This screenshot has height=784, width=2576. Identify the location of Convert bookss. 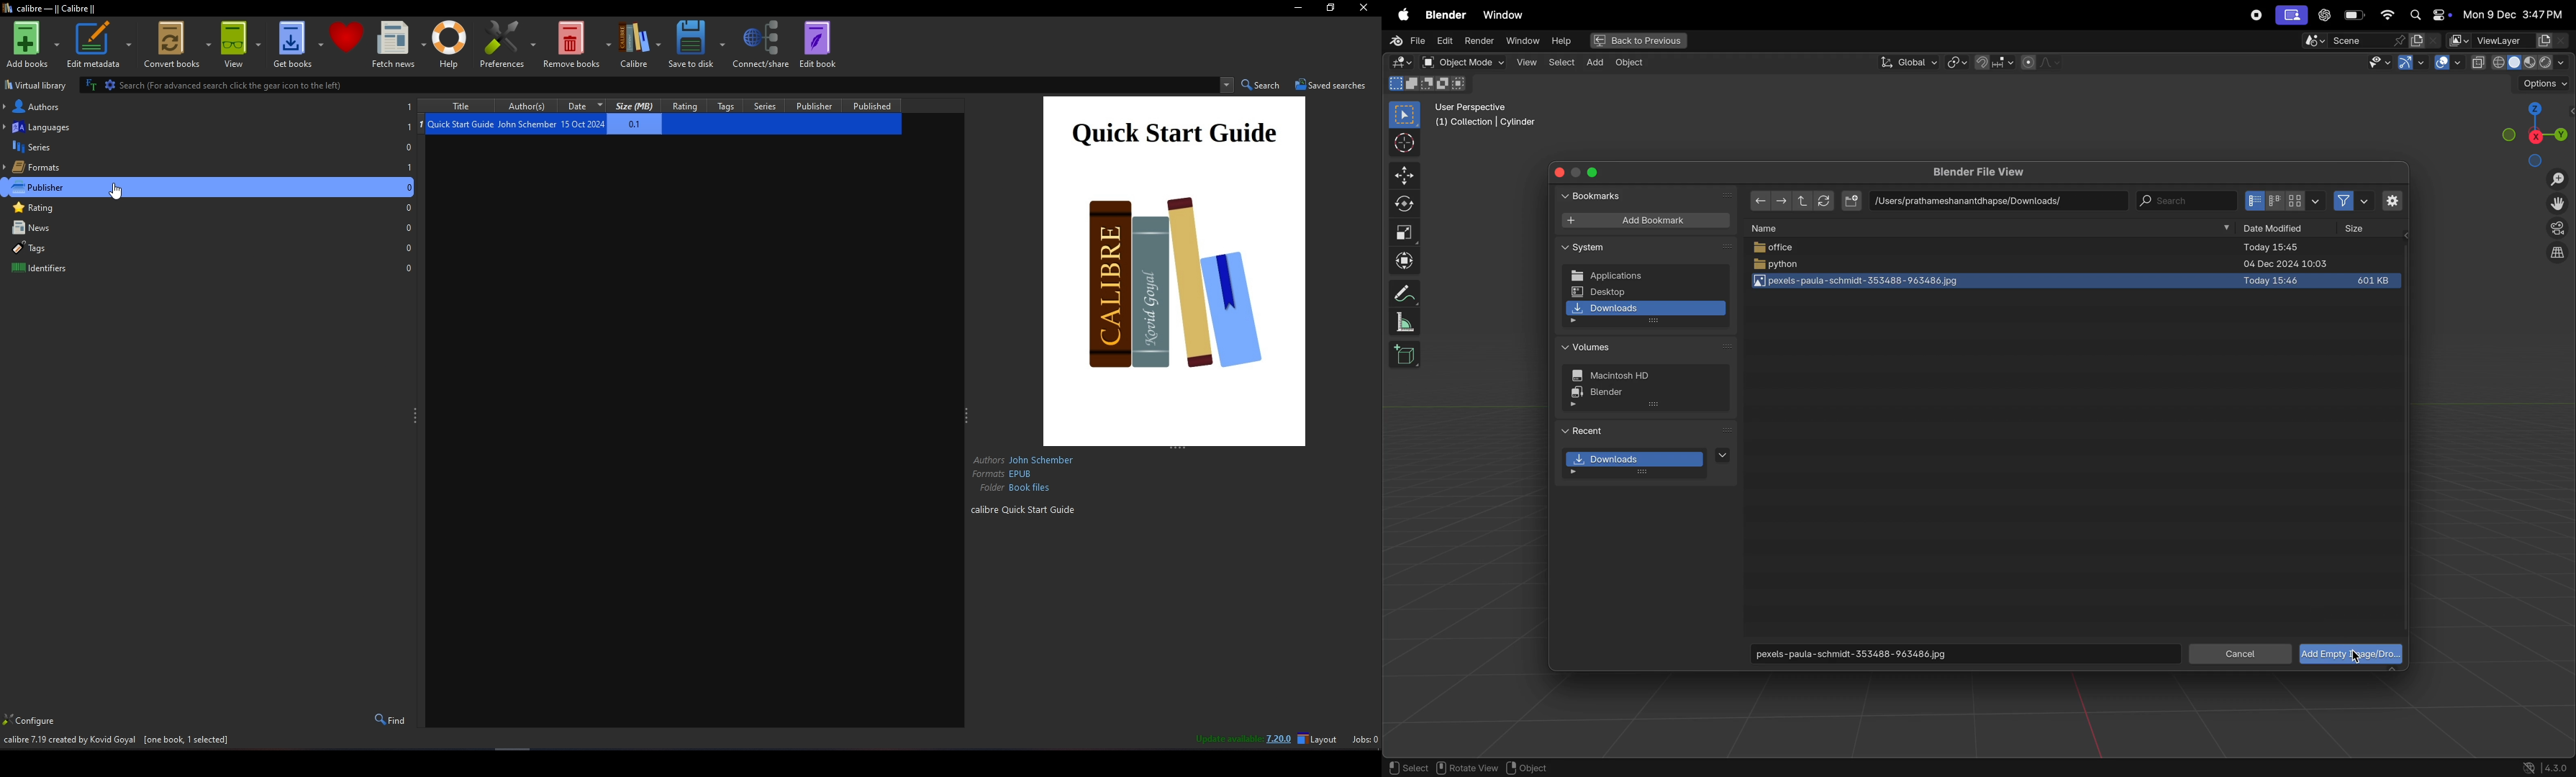
(176, 44).